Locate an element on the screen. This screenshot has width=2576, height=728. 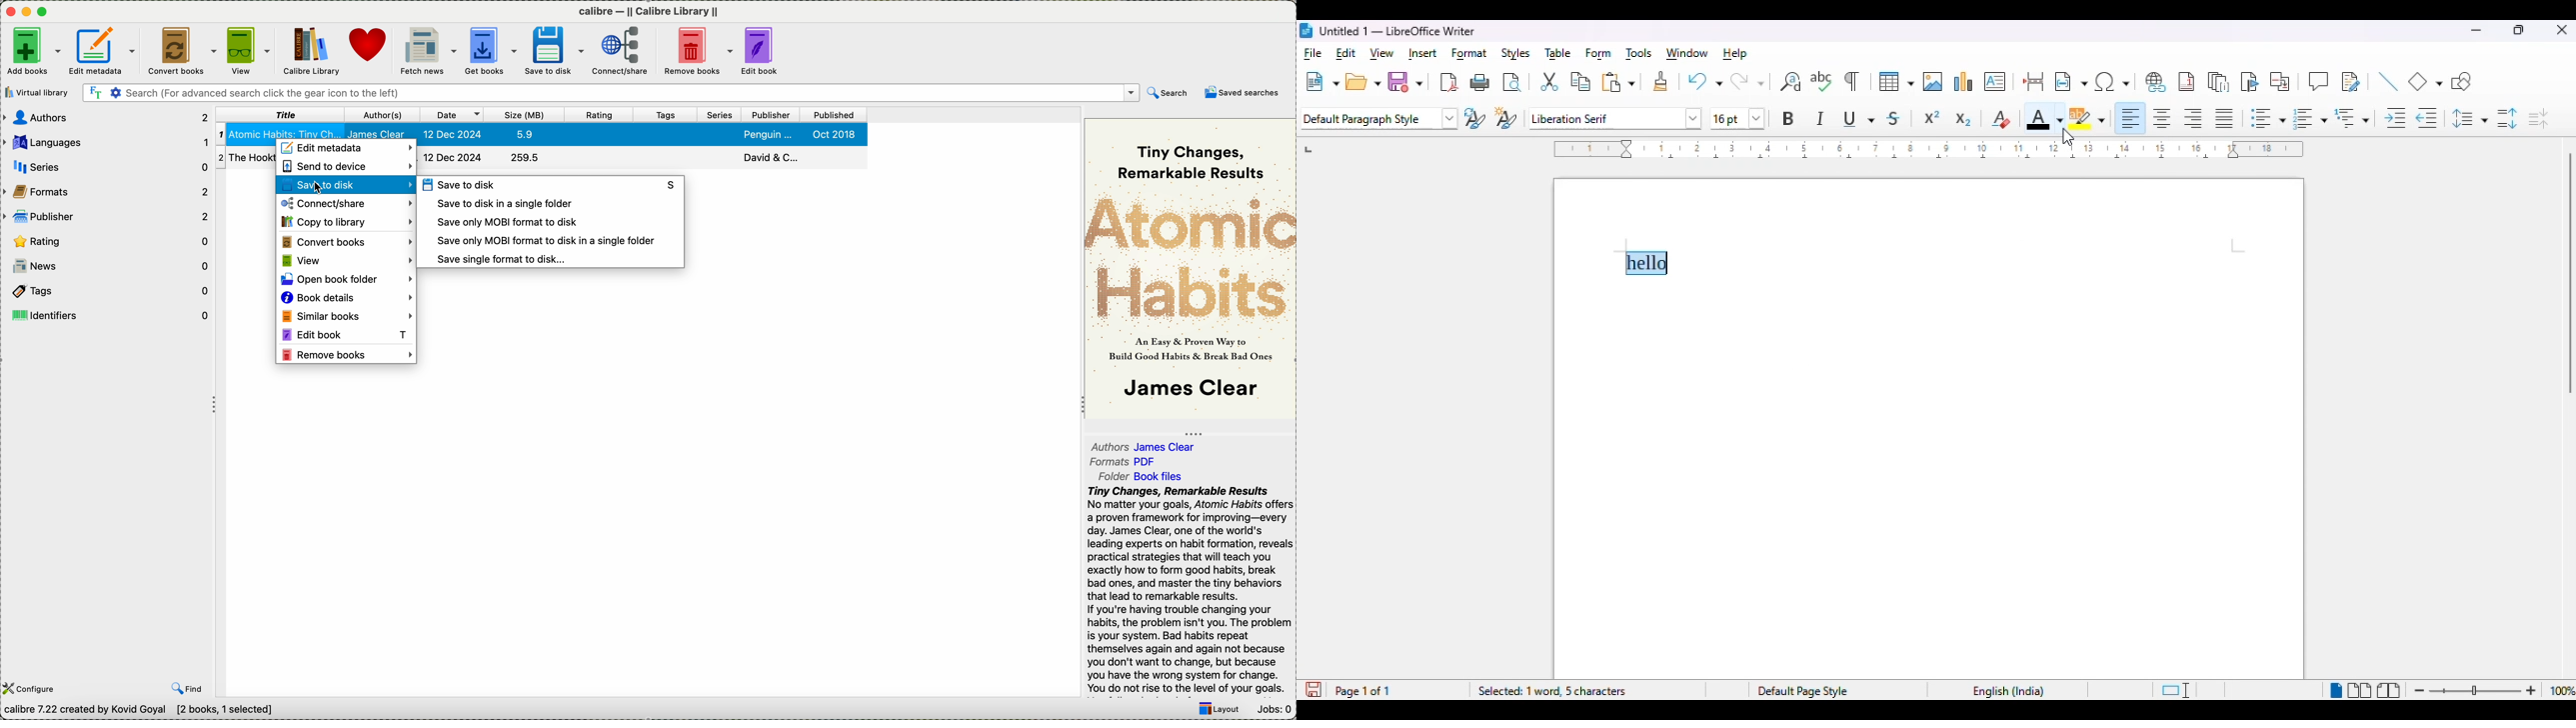
styles is located at coordinates (1516, 54).